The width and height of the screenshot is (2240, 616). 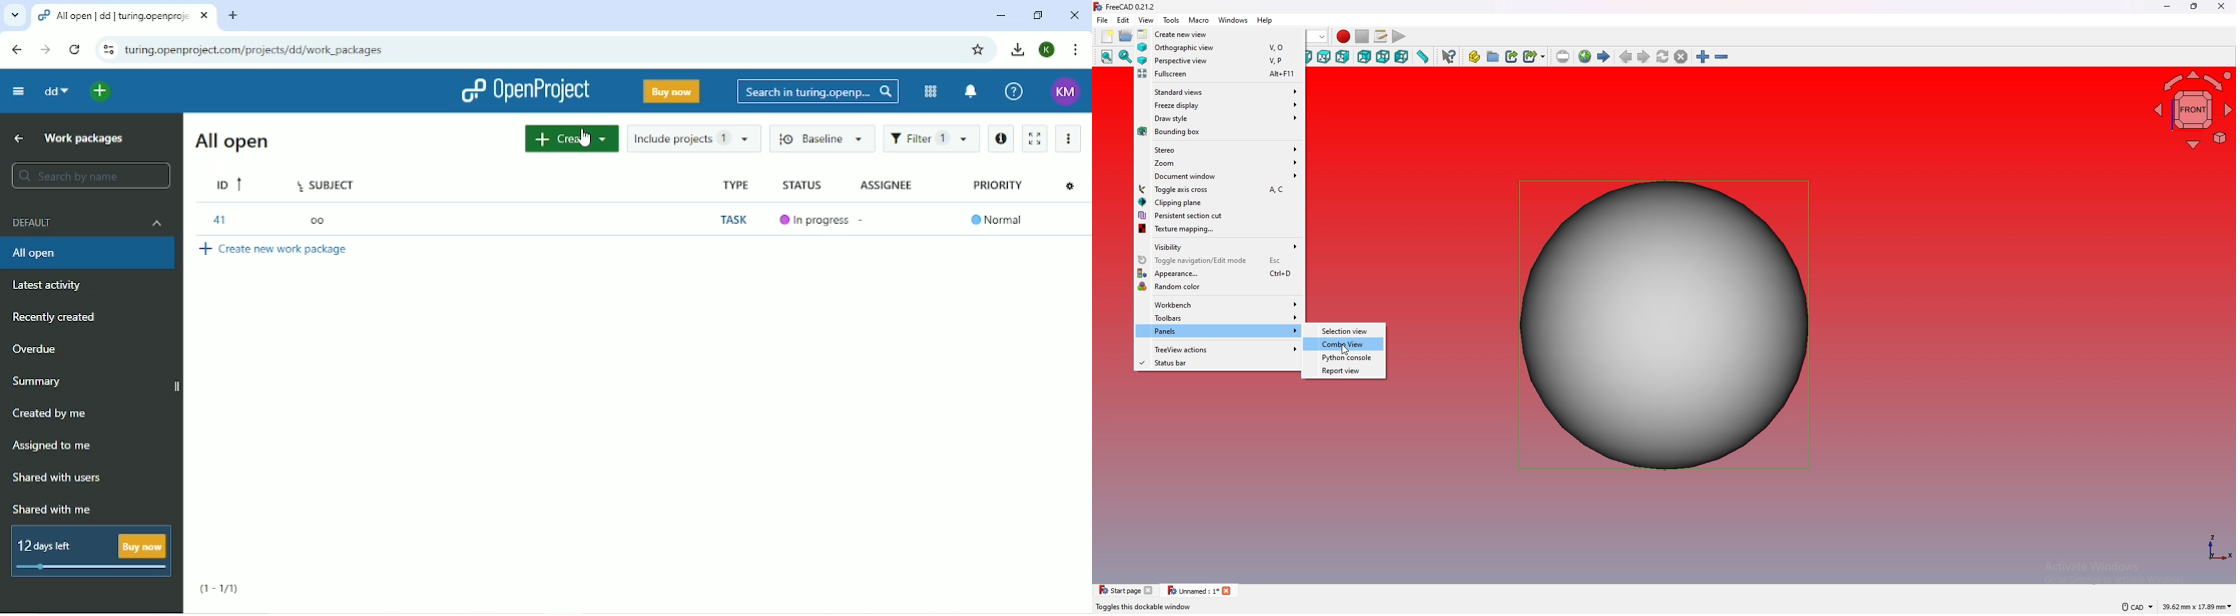 I want to click on Include projects 1, so click(x=693, y=138).